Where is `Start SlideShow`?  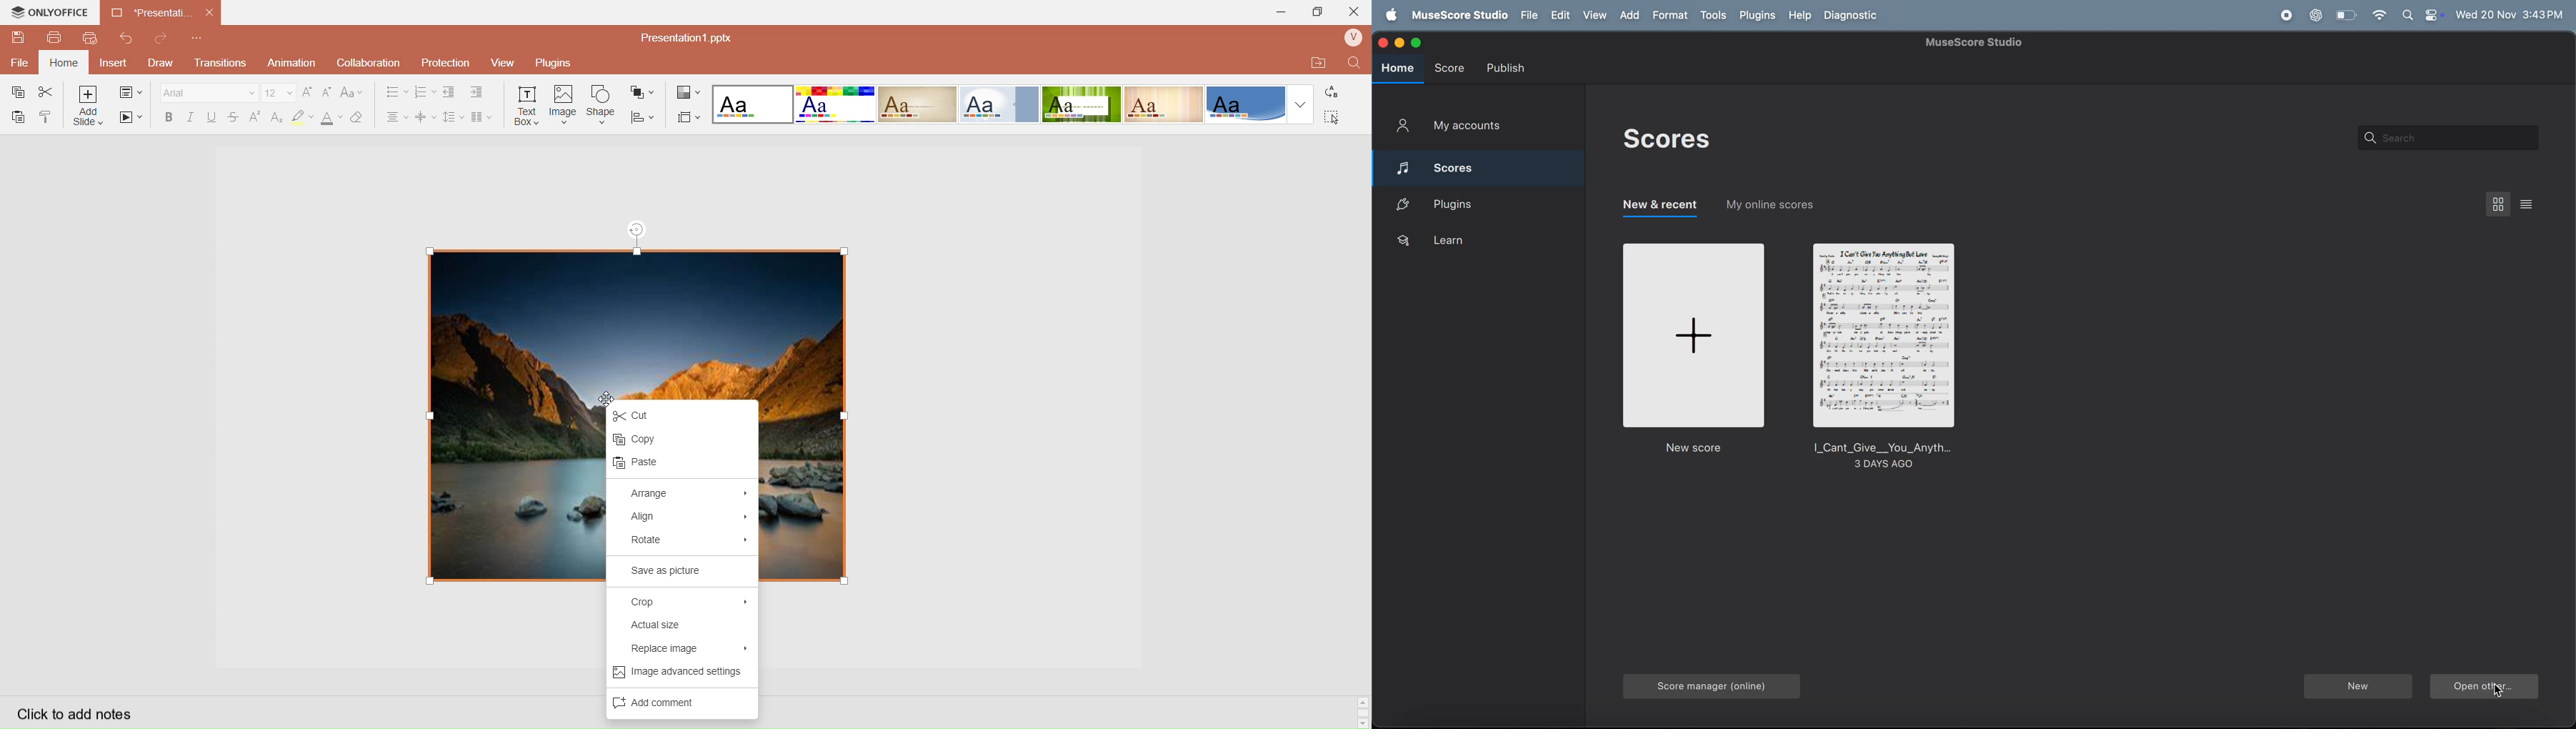 Start SlideShow is located at coordinates (132, 117).